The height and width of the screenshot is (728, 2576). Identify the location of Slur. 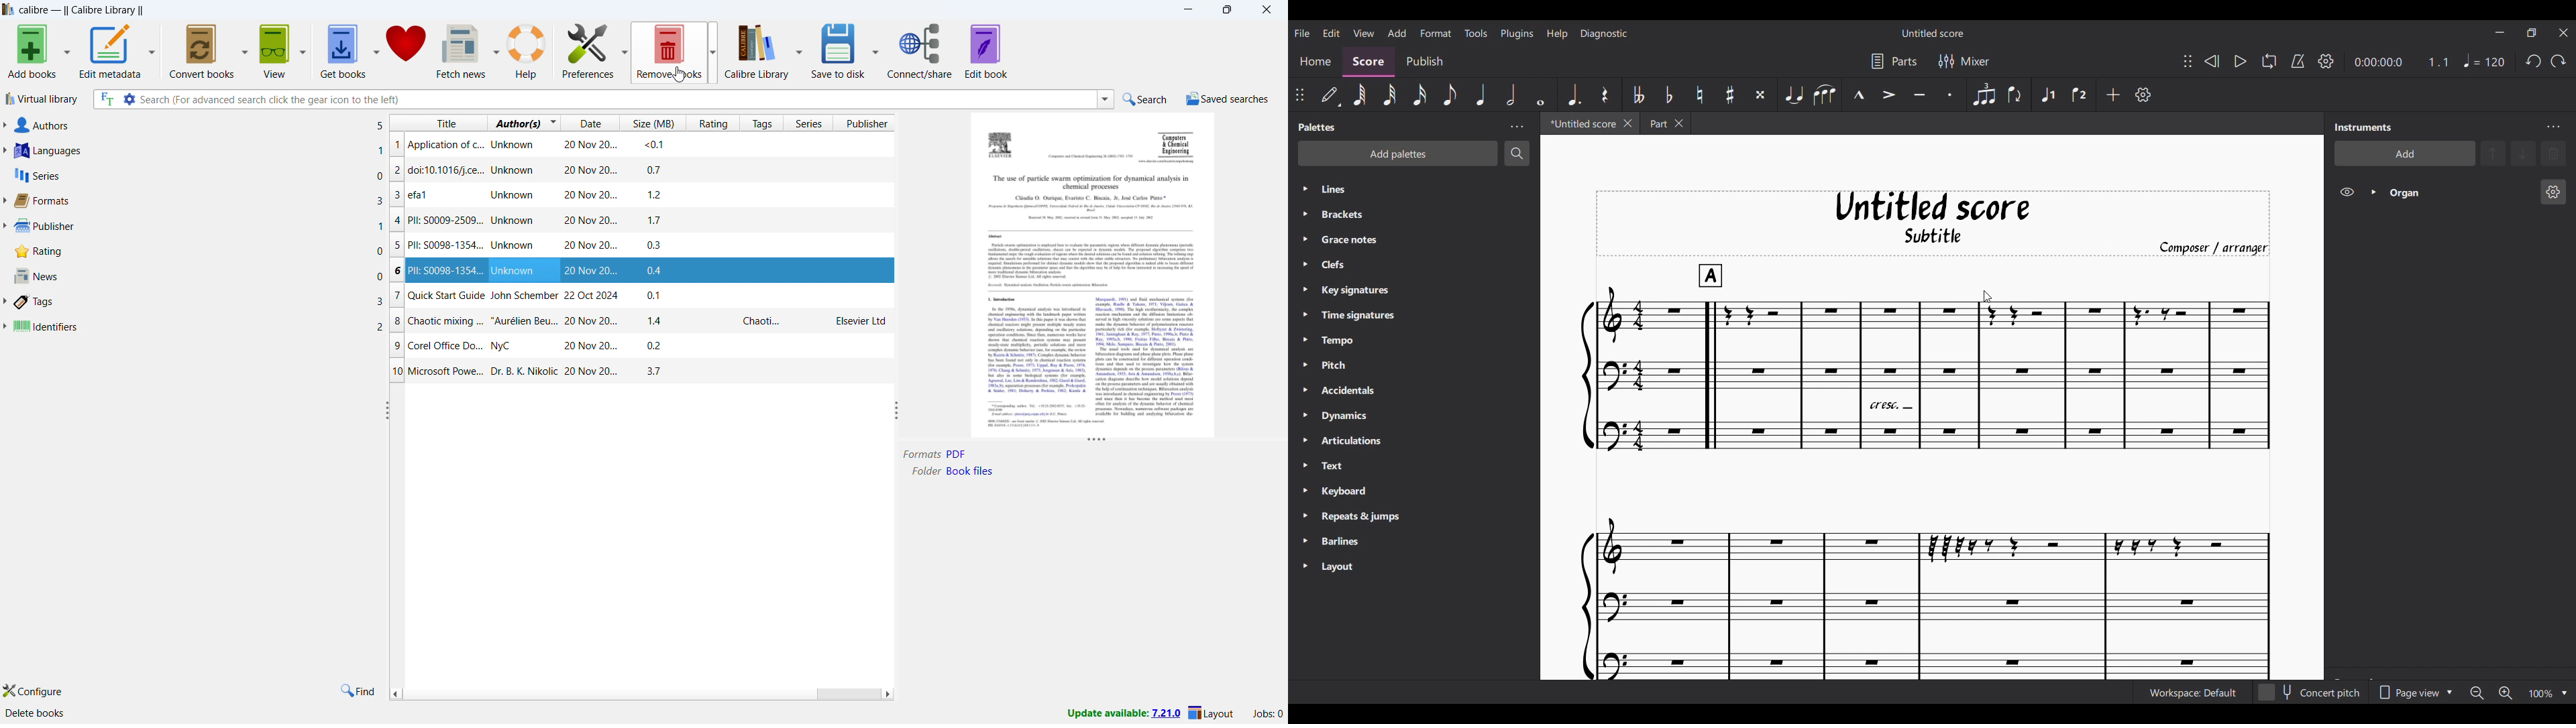
(1823, 95).